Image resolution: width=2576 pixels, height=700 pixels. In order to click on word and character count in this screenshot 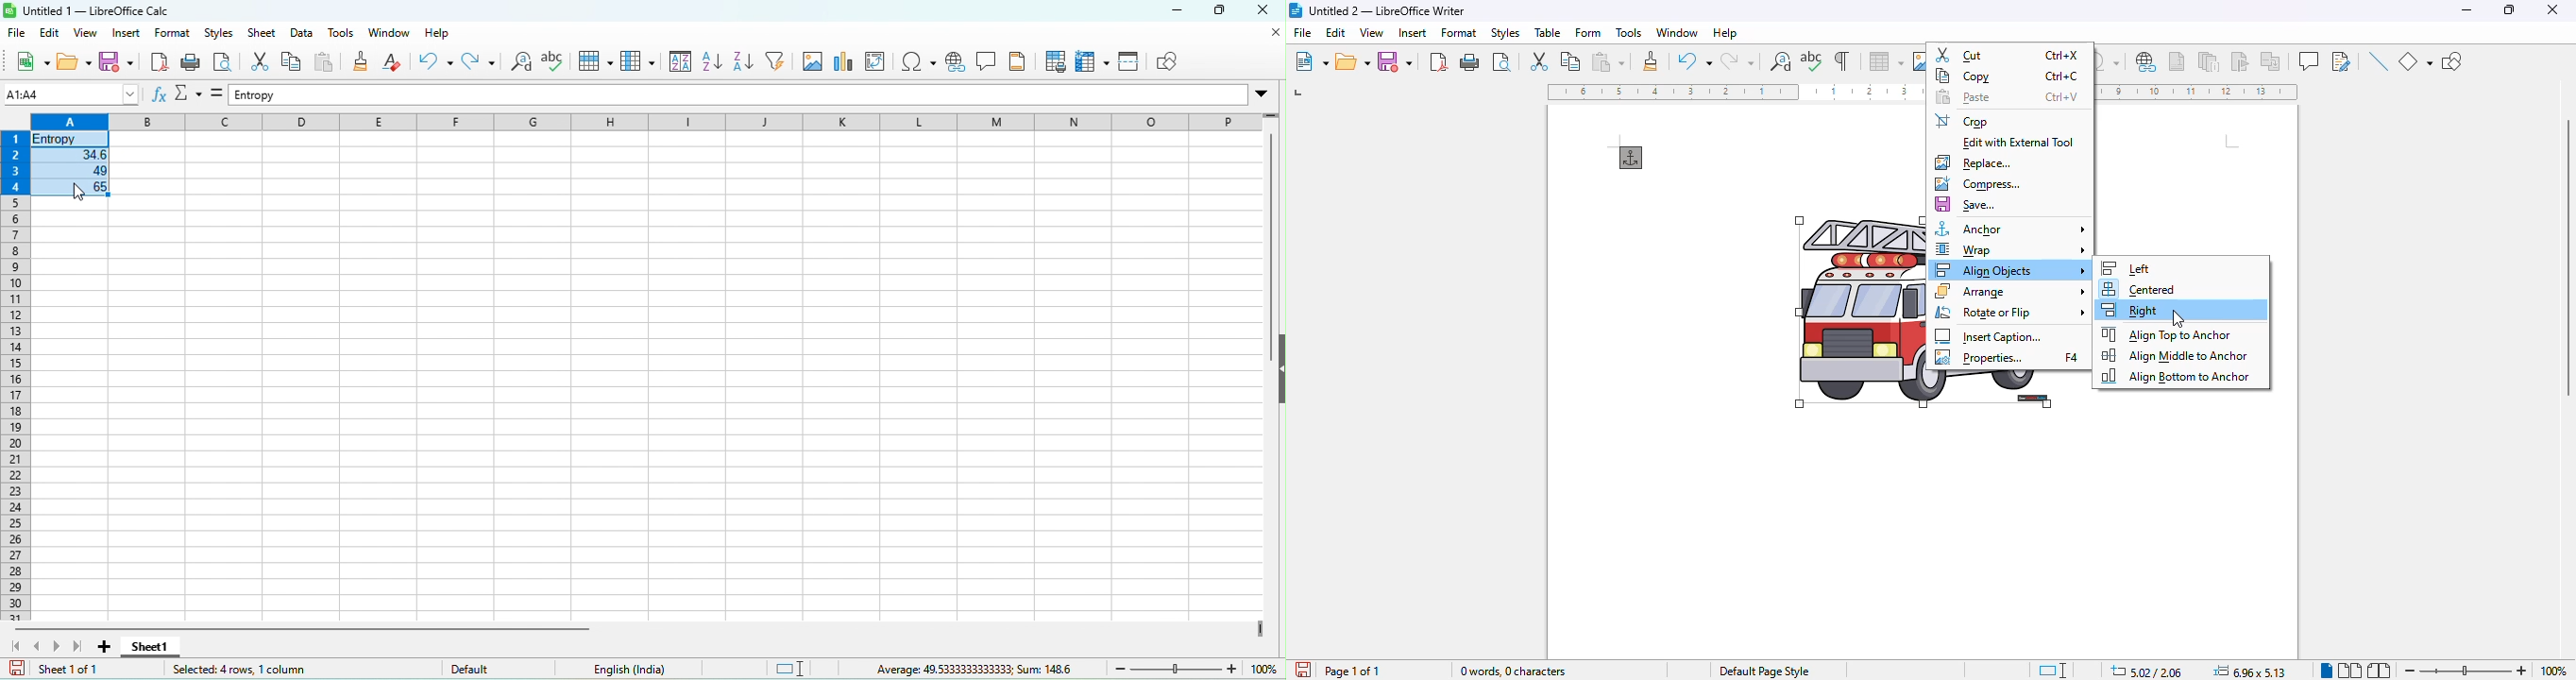, I will do `click(1515, 671)`.